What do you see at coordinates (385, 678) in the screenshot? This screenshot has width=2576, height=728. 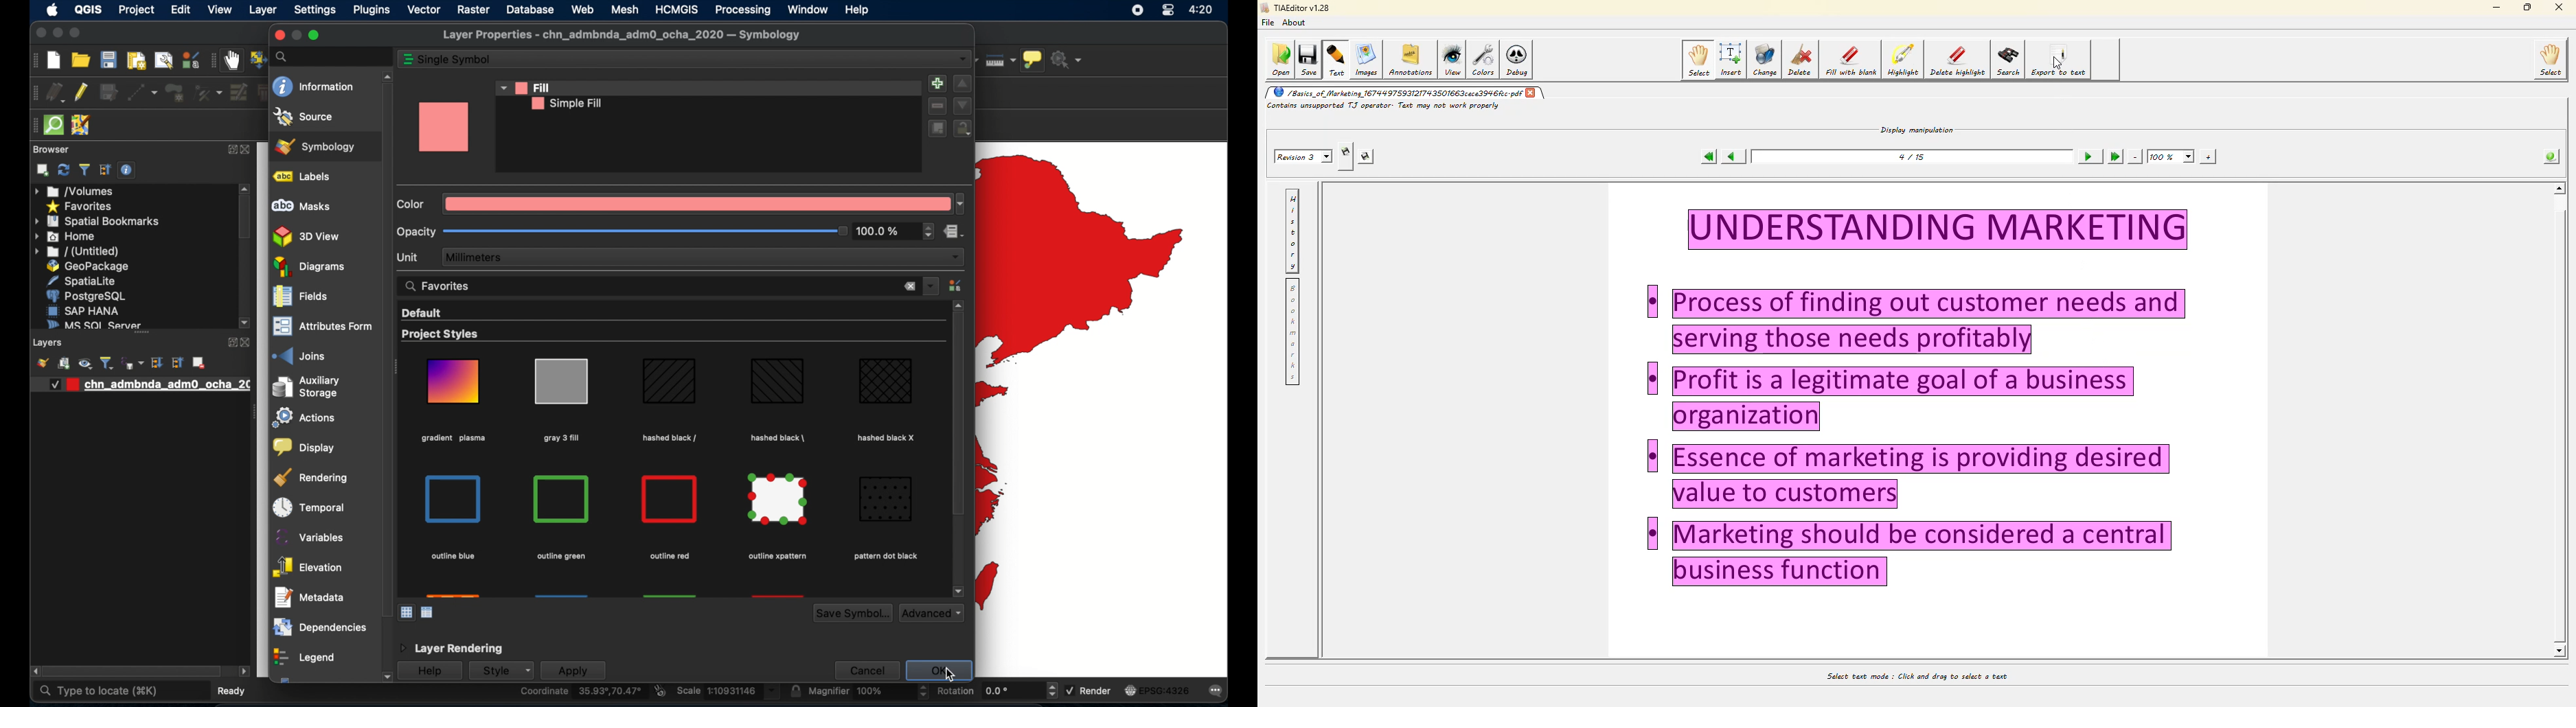 I see `scroll down arrow` at bounding box center [385, 678].